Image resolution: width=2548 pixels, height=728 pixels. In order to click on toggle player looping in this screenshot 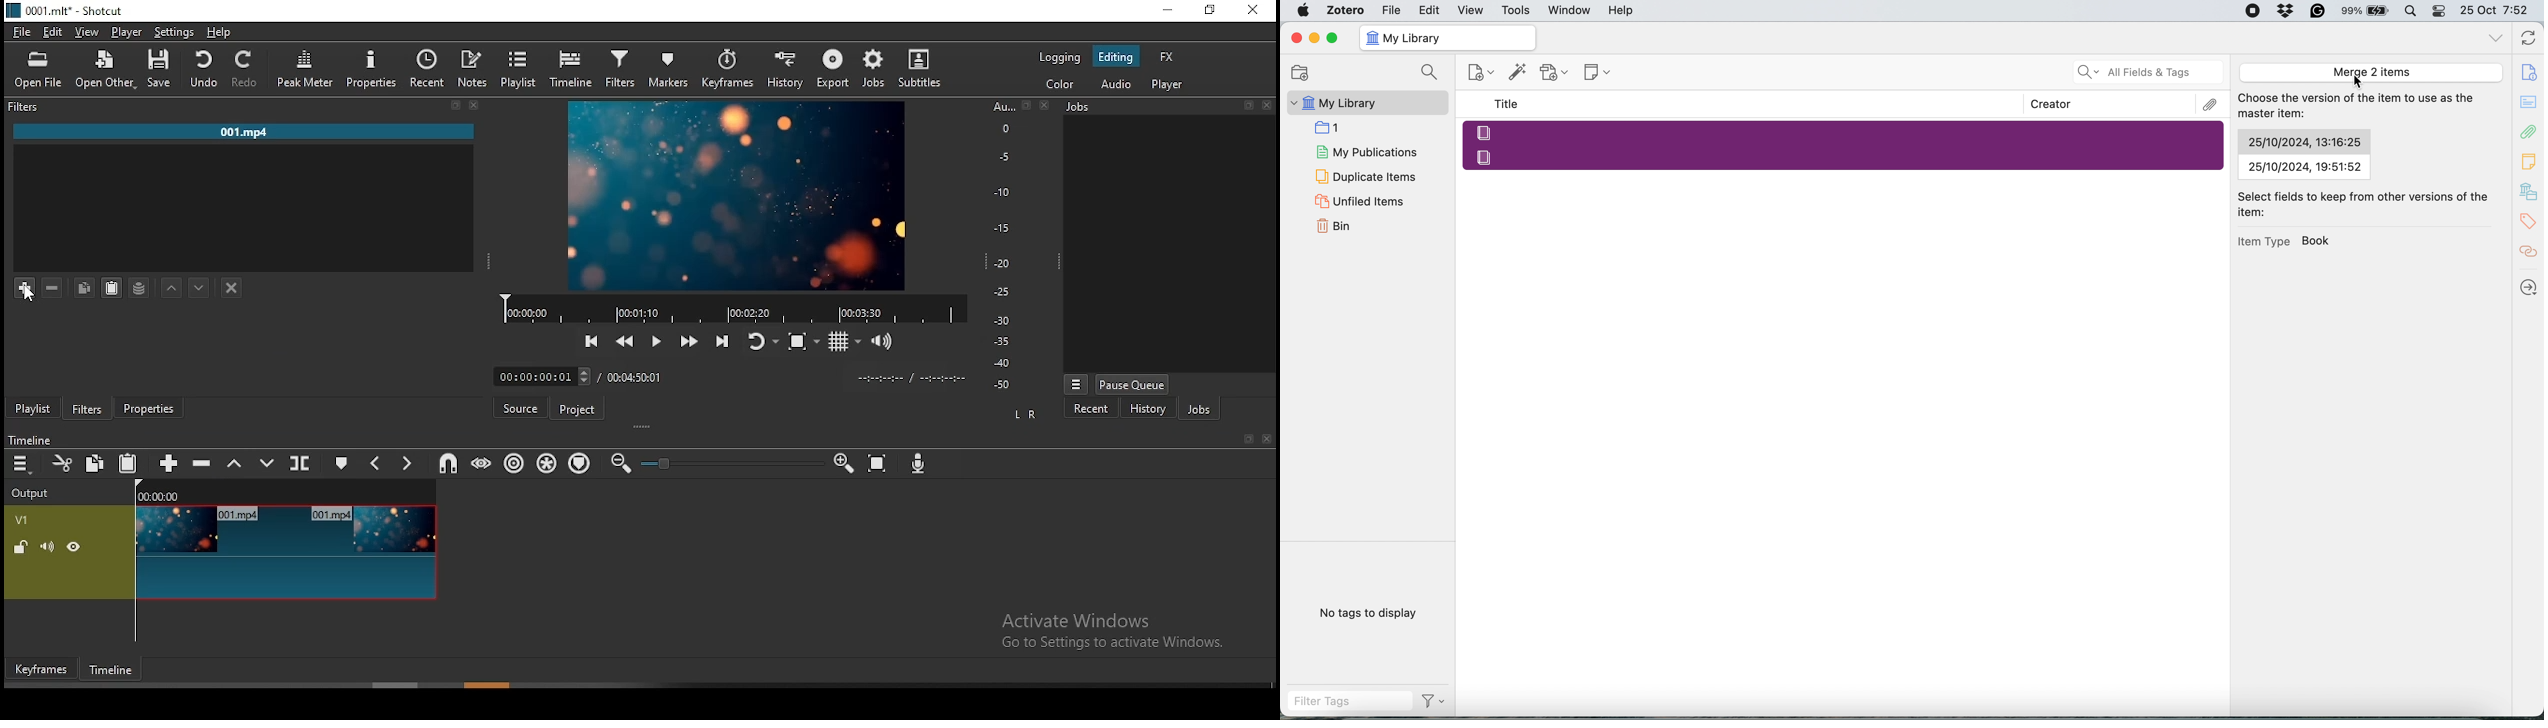, I will do `click(758, 338)`.